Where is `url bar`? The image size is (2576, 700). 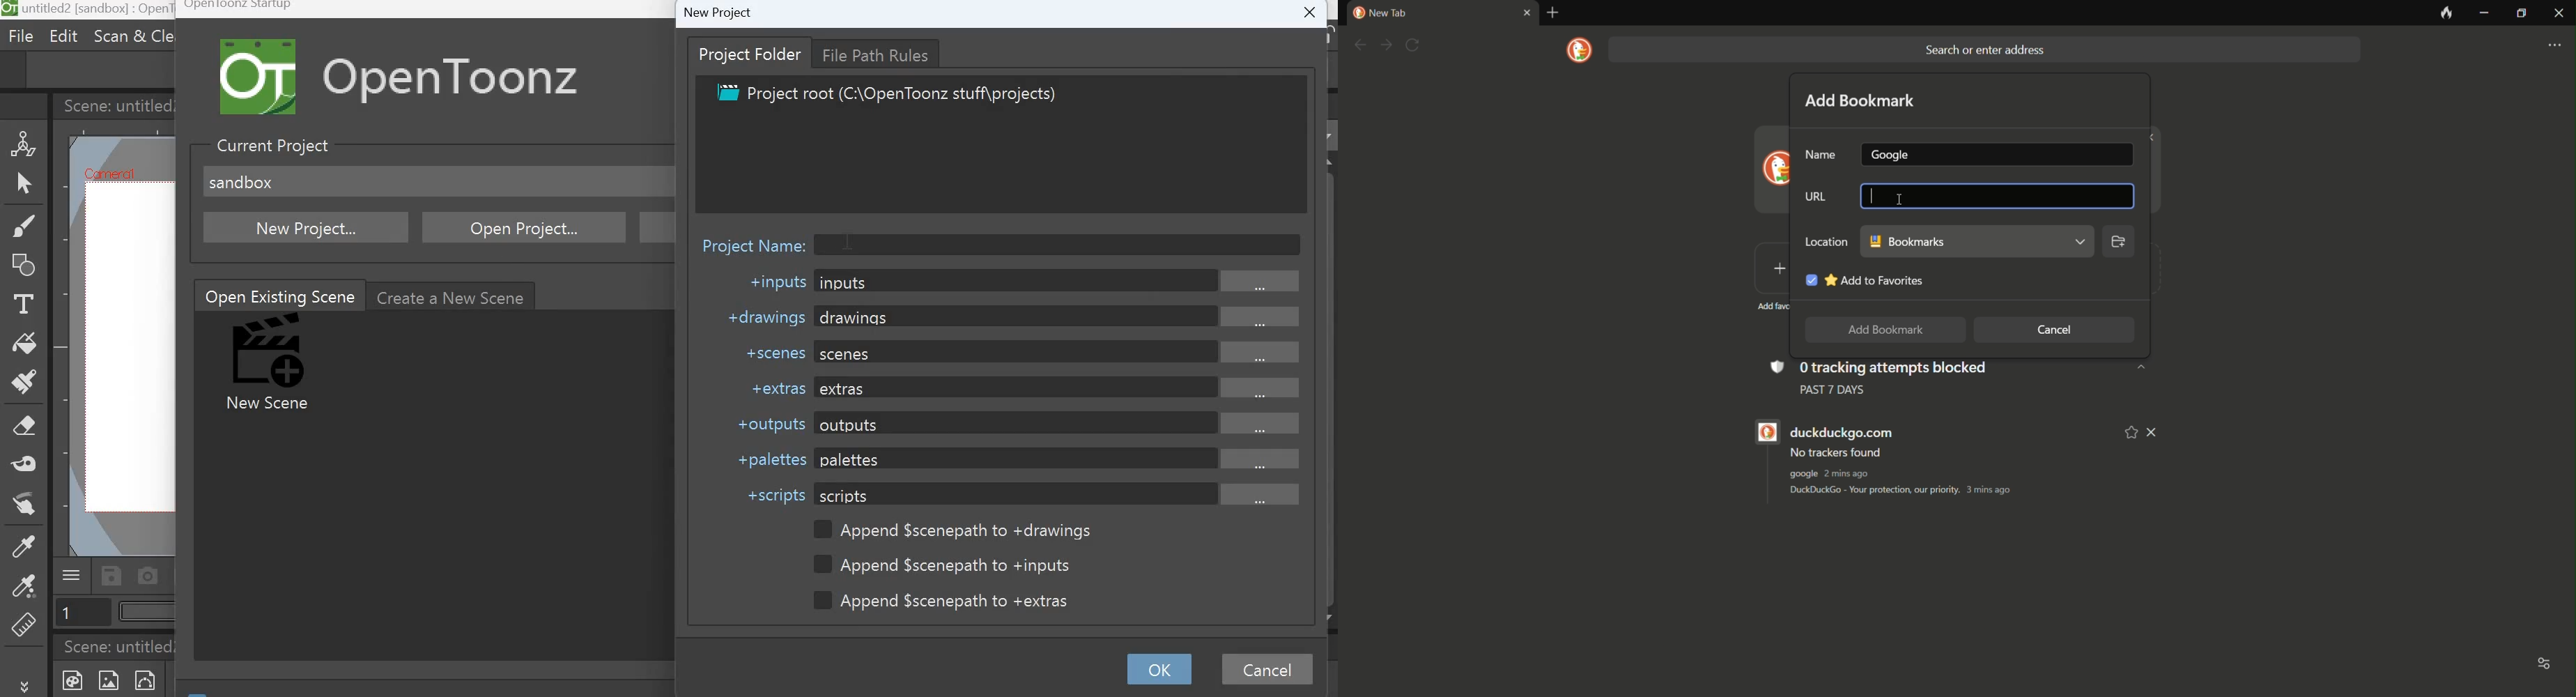 url bar is located at coordinates (1994, 193).